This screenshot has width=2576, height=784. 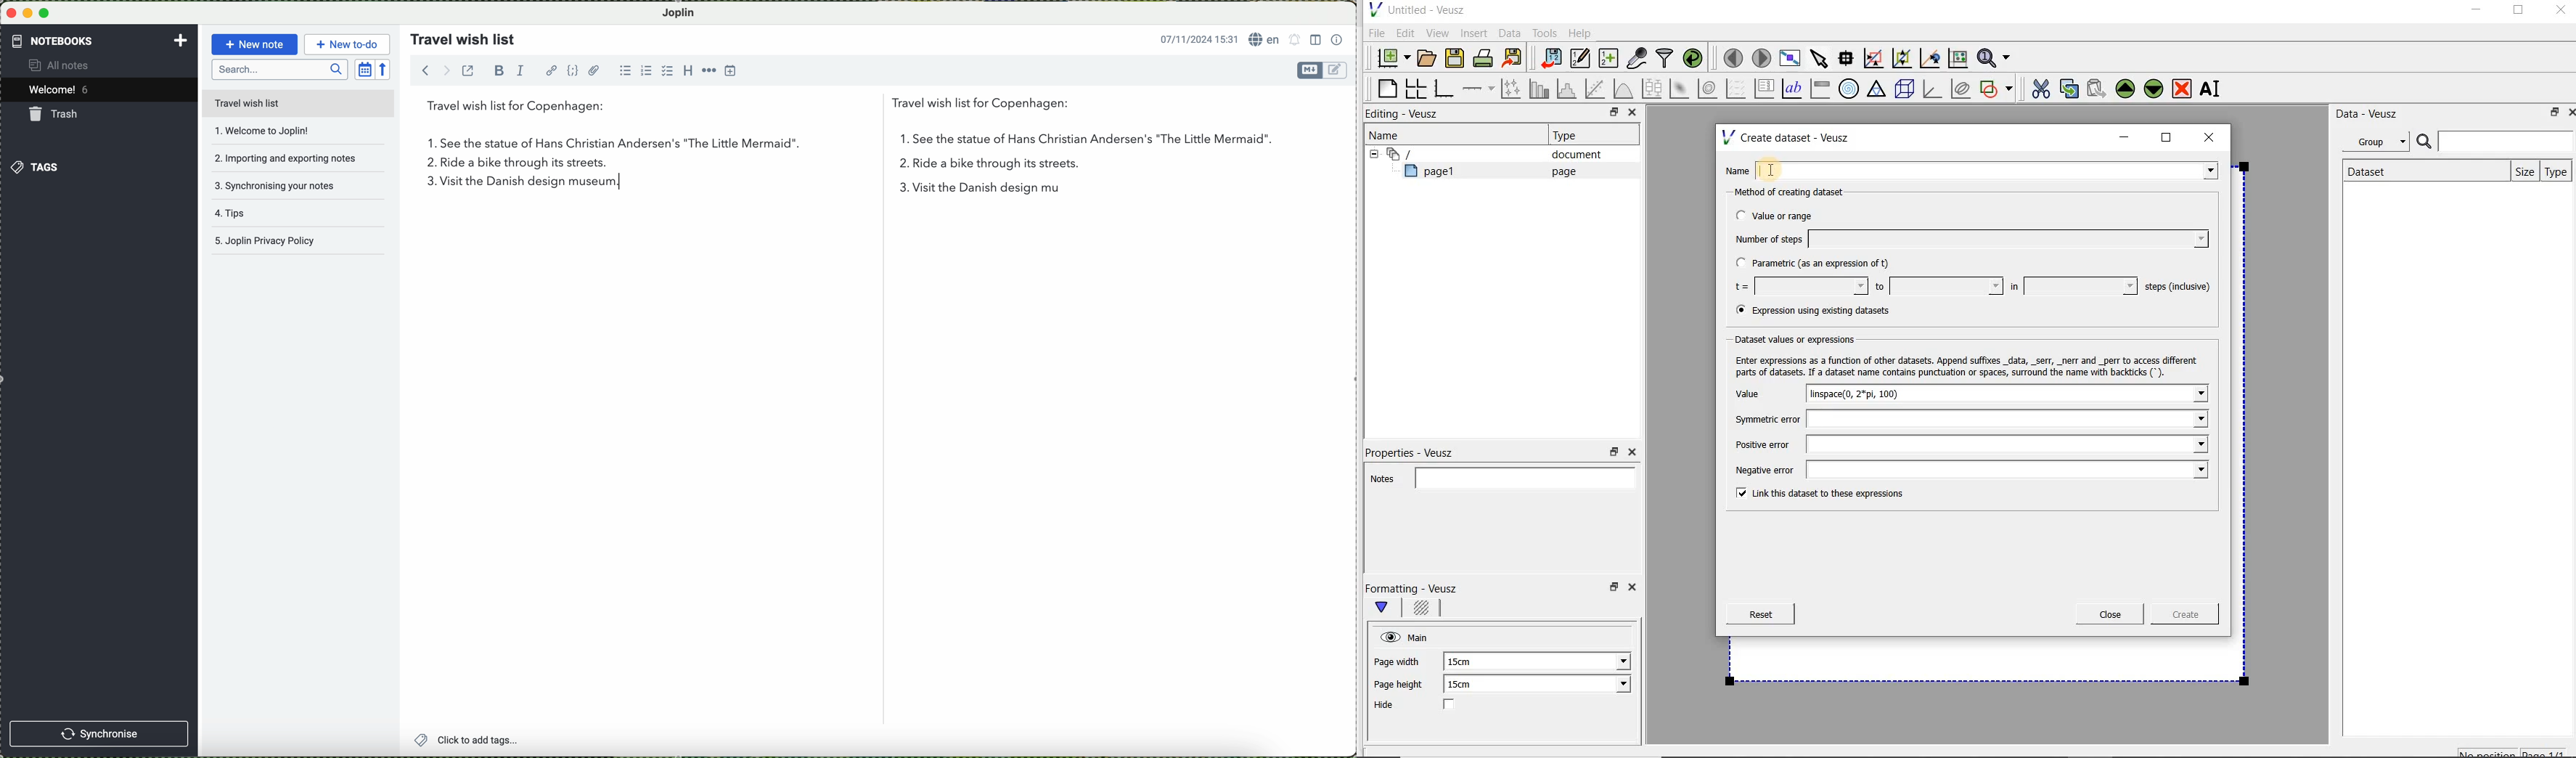 I want to click on click to add tags, so click(x=494, y=741).